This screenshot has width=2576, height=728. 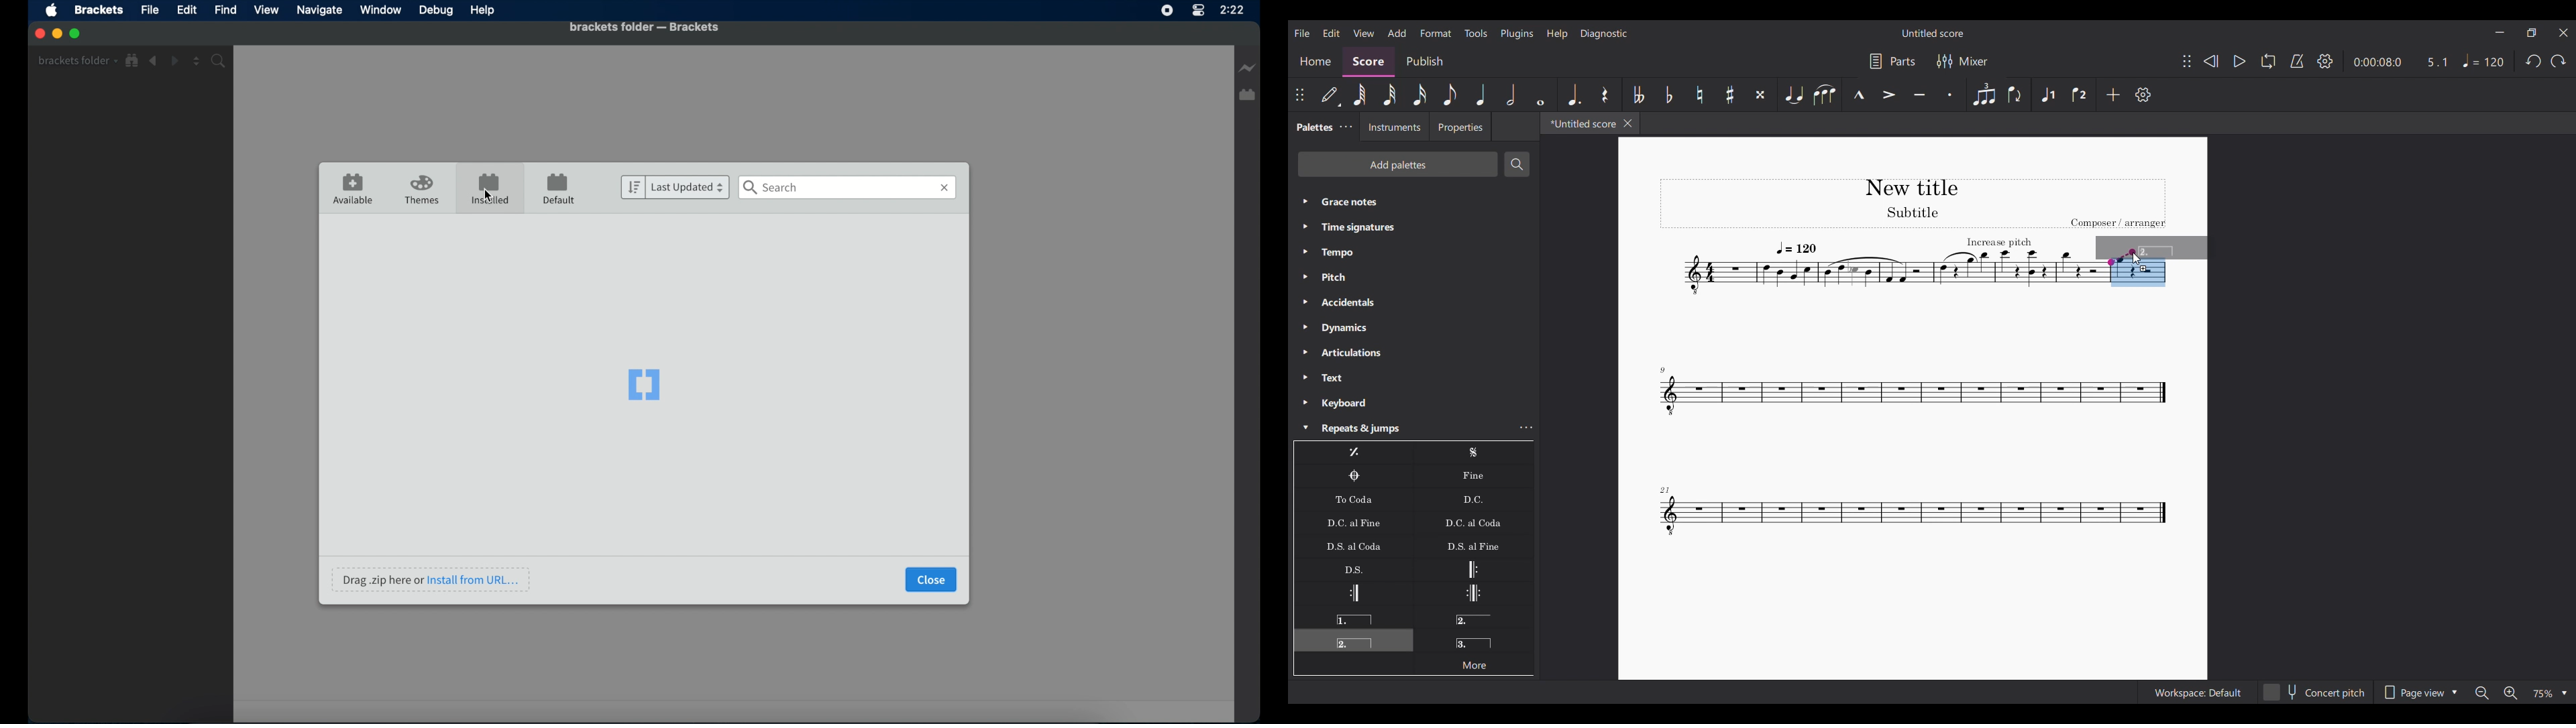 I want to click on Seconda volta, current selection highlighted, so click(x=1354, y=640).